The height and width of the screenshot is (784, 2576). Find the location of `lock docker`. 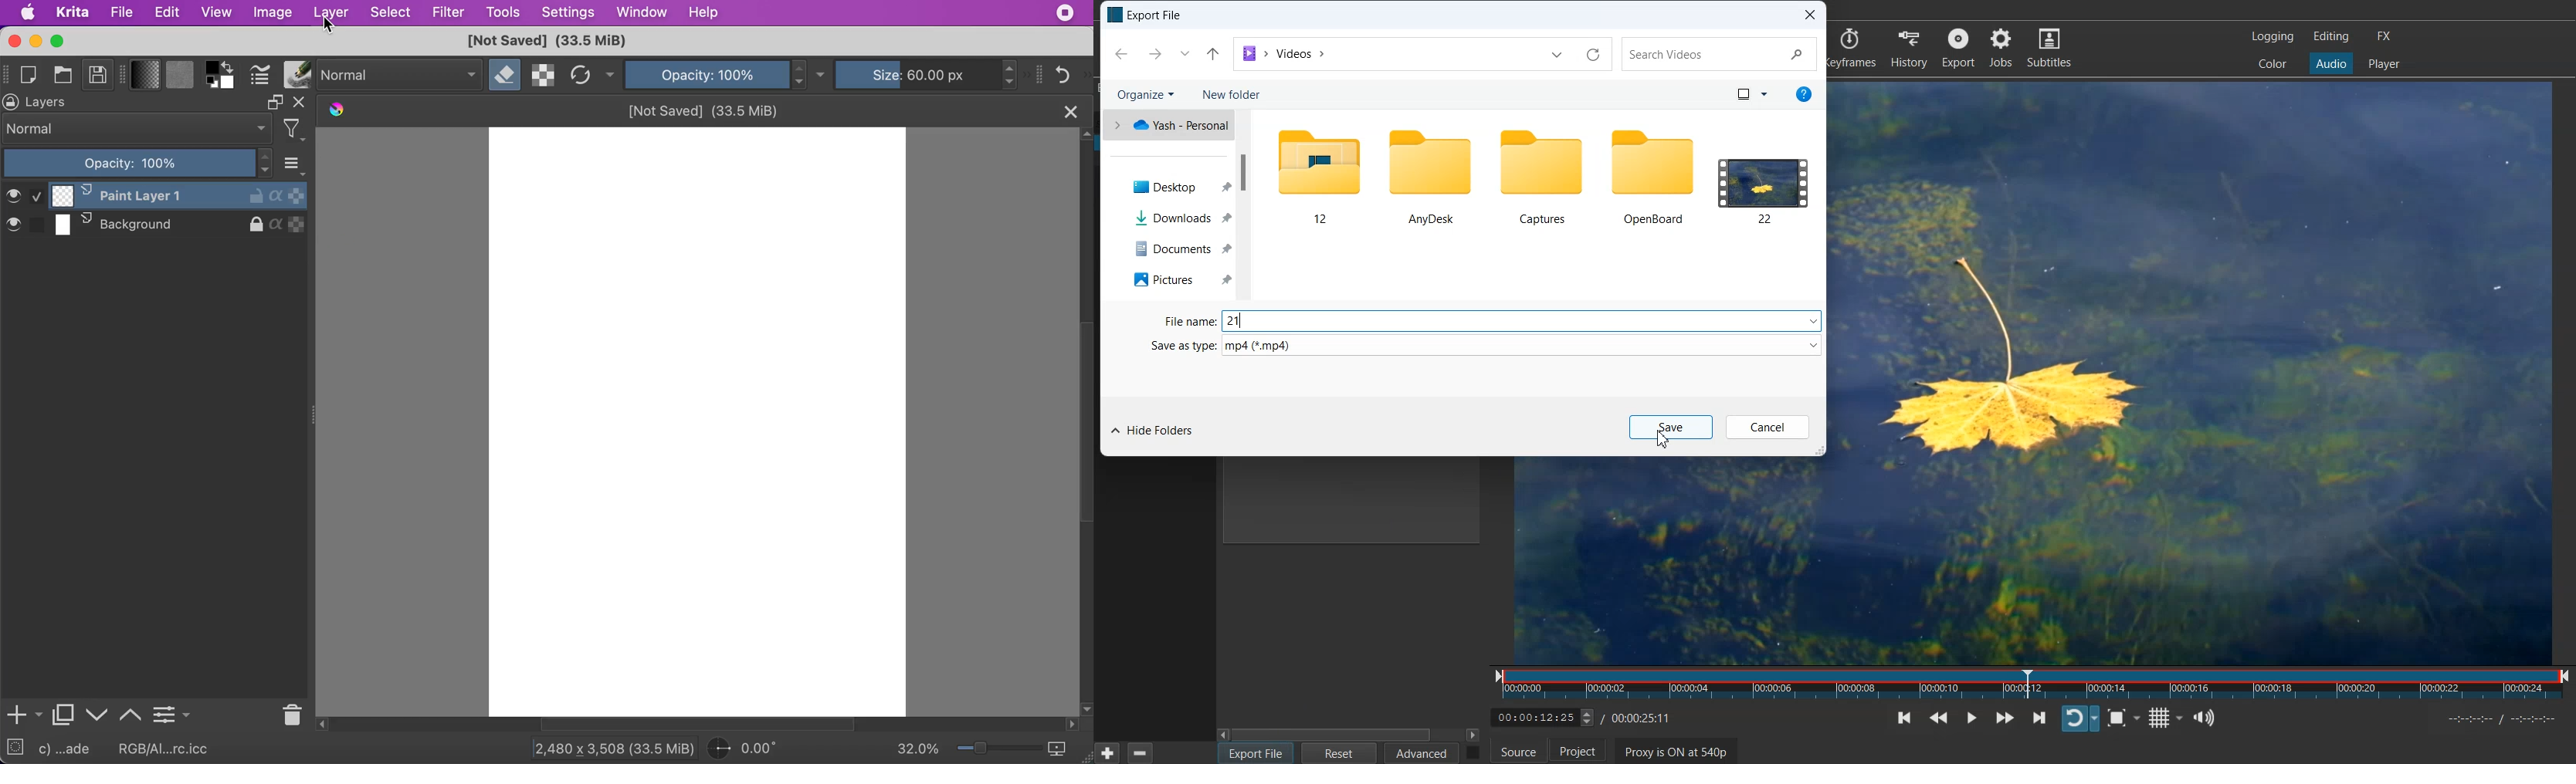

lock docker is located at coordinates (12, 102).